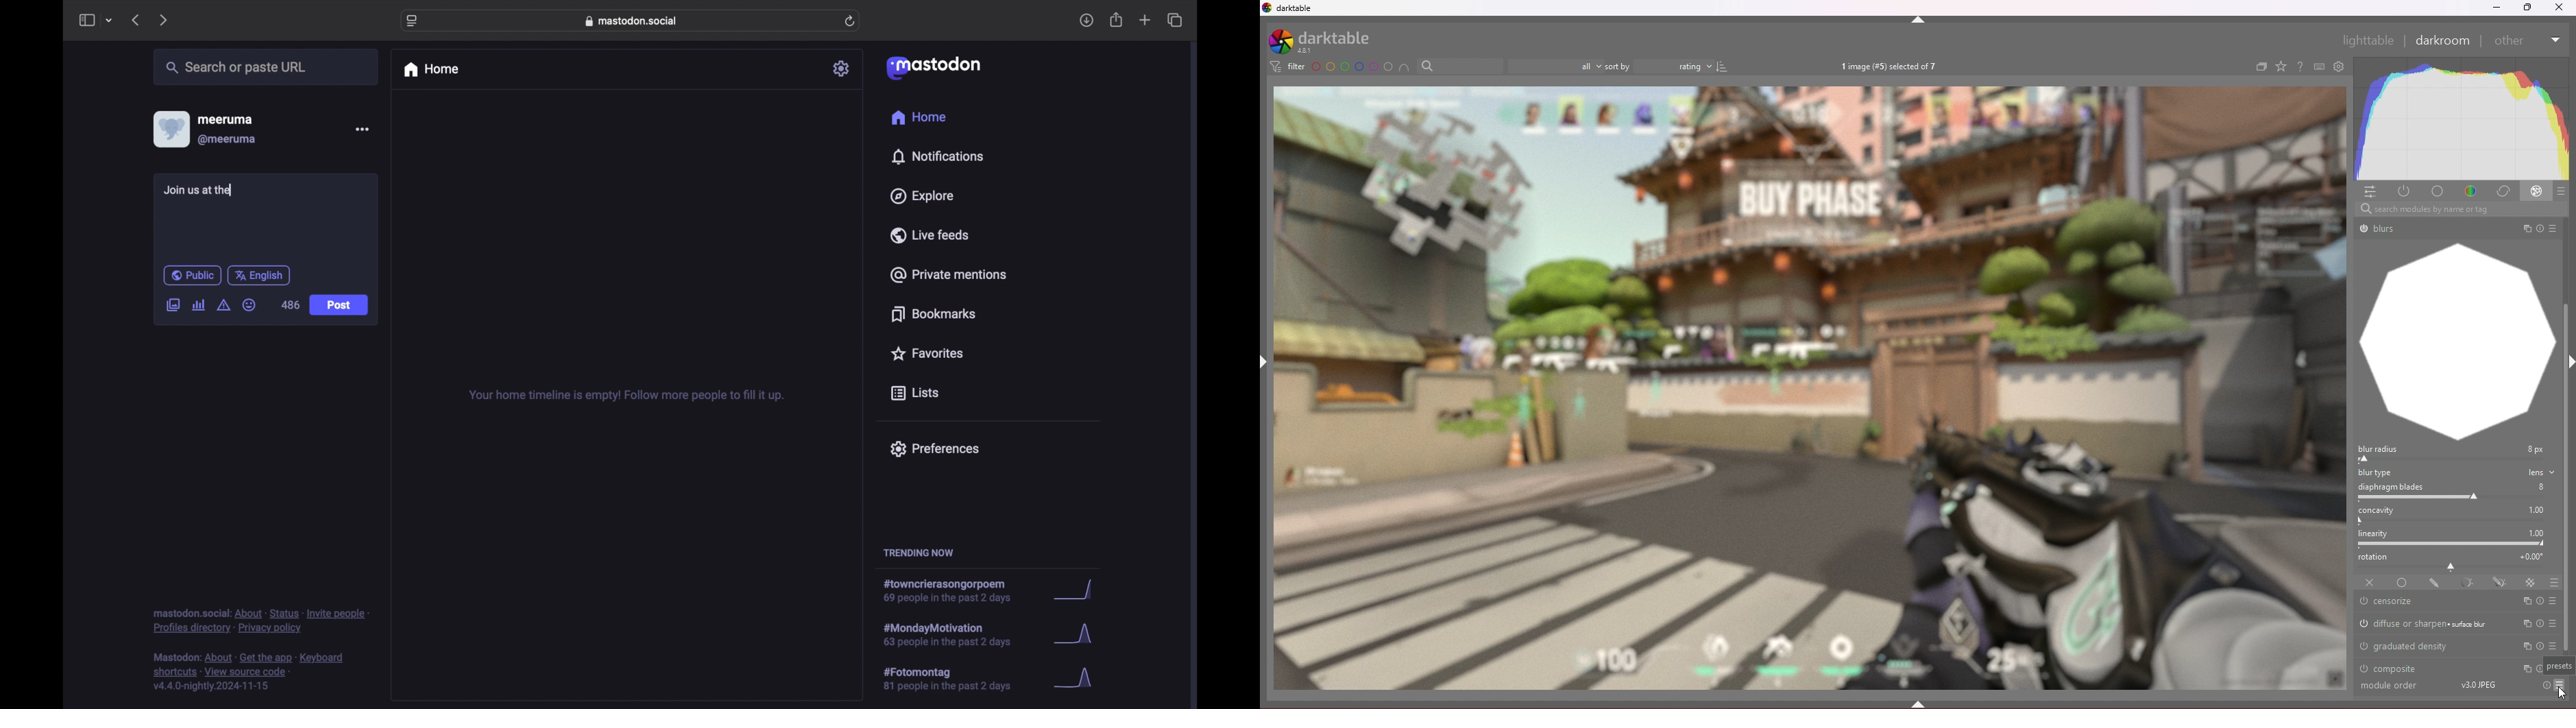 The height and width of the screenshot is (728, 2576). What do you see at coordinates (1117, 20) in the screenshot?
I see `share` at bounding box center [1117, 20].